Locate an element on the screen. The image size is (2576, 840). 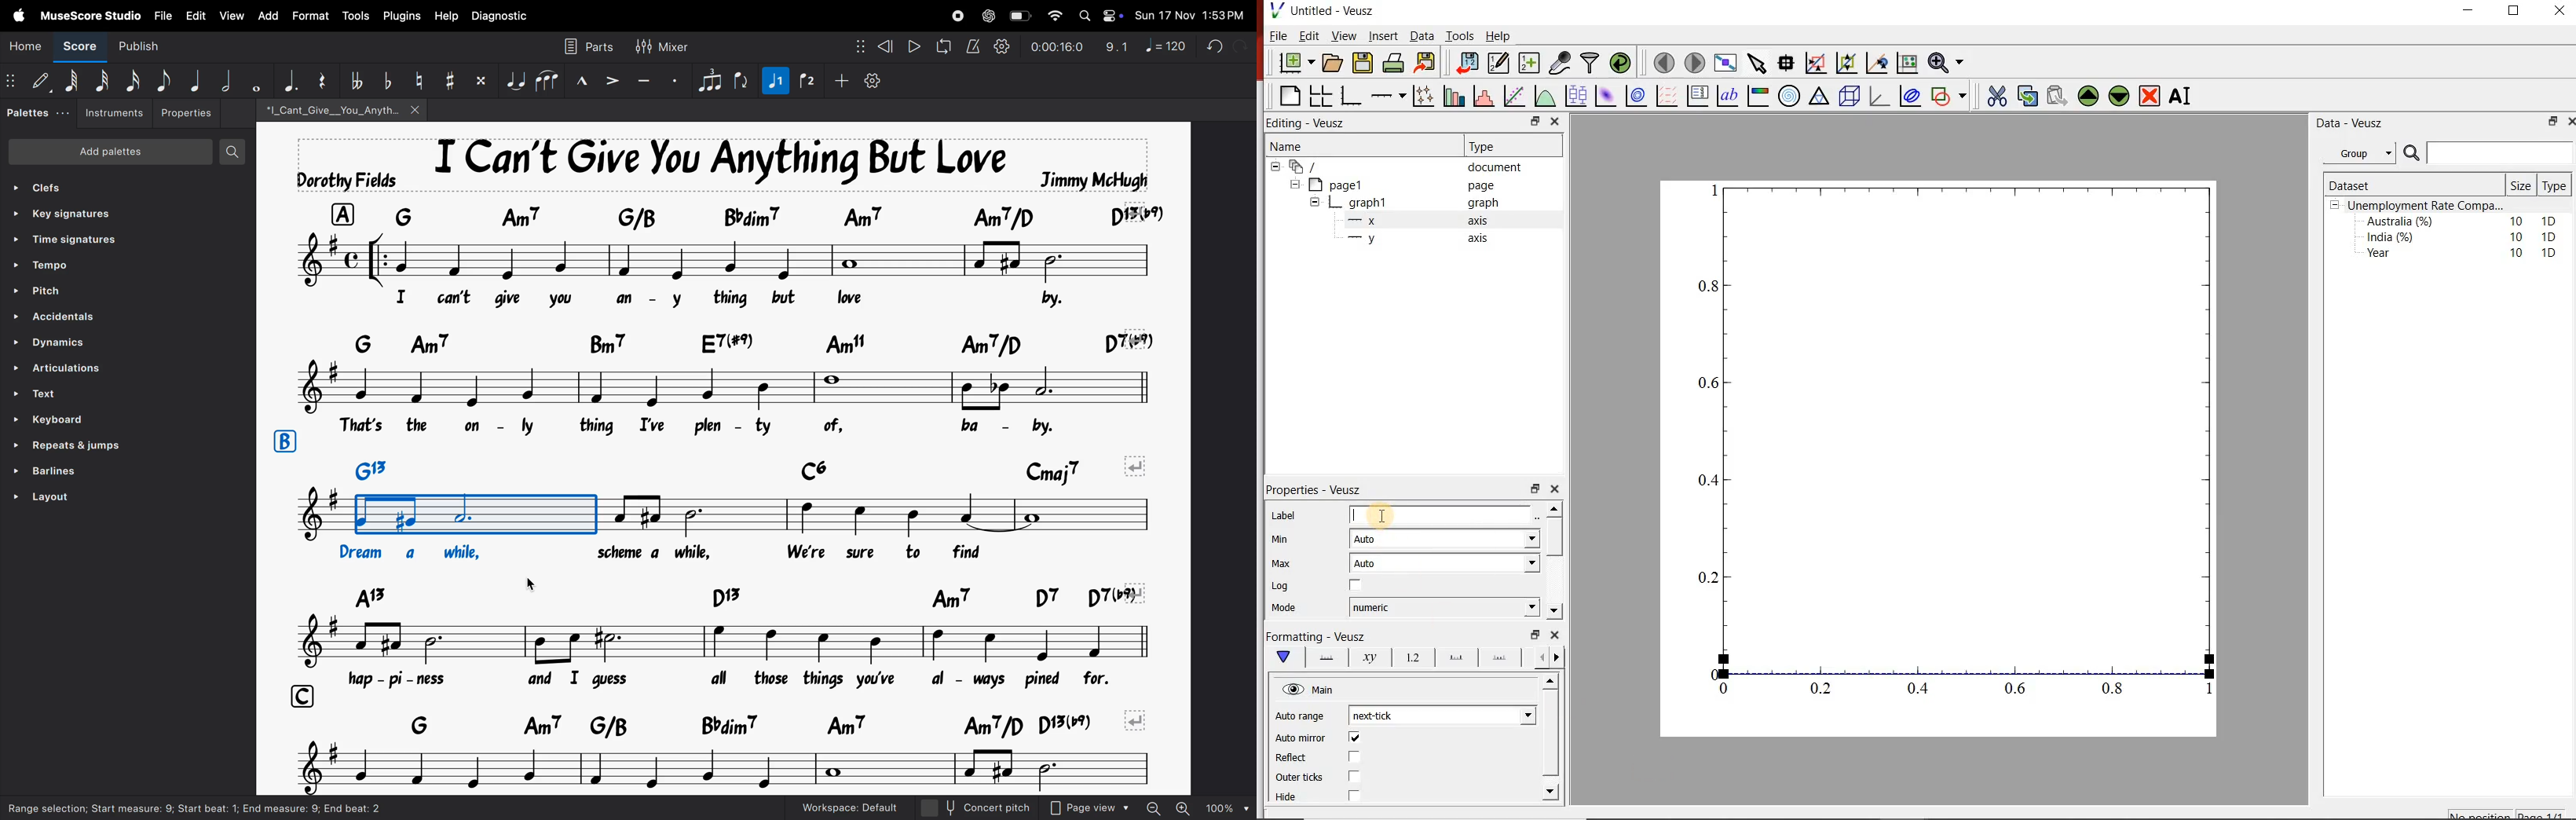
histograms is located at coordinates (1482, 96).